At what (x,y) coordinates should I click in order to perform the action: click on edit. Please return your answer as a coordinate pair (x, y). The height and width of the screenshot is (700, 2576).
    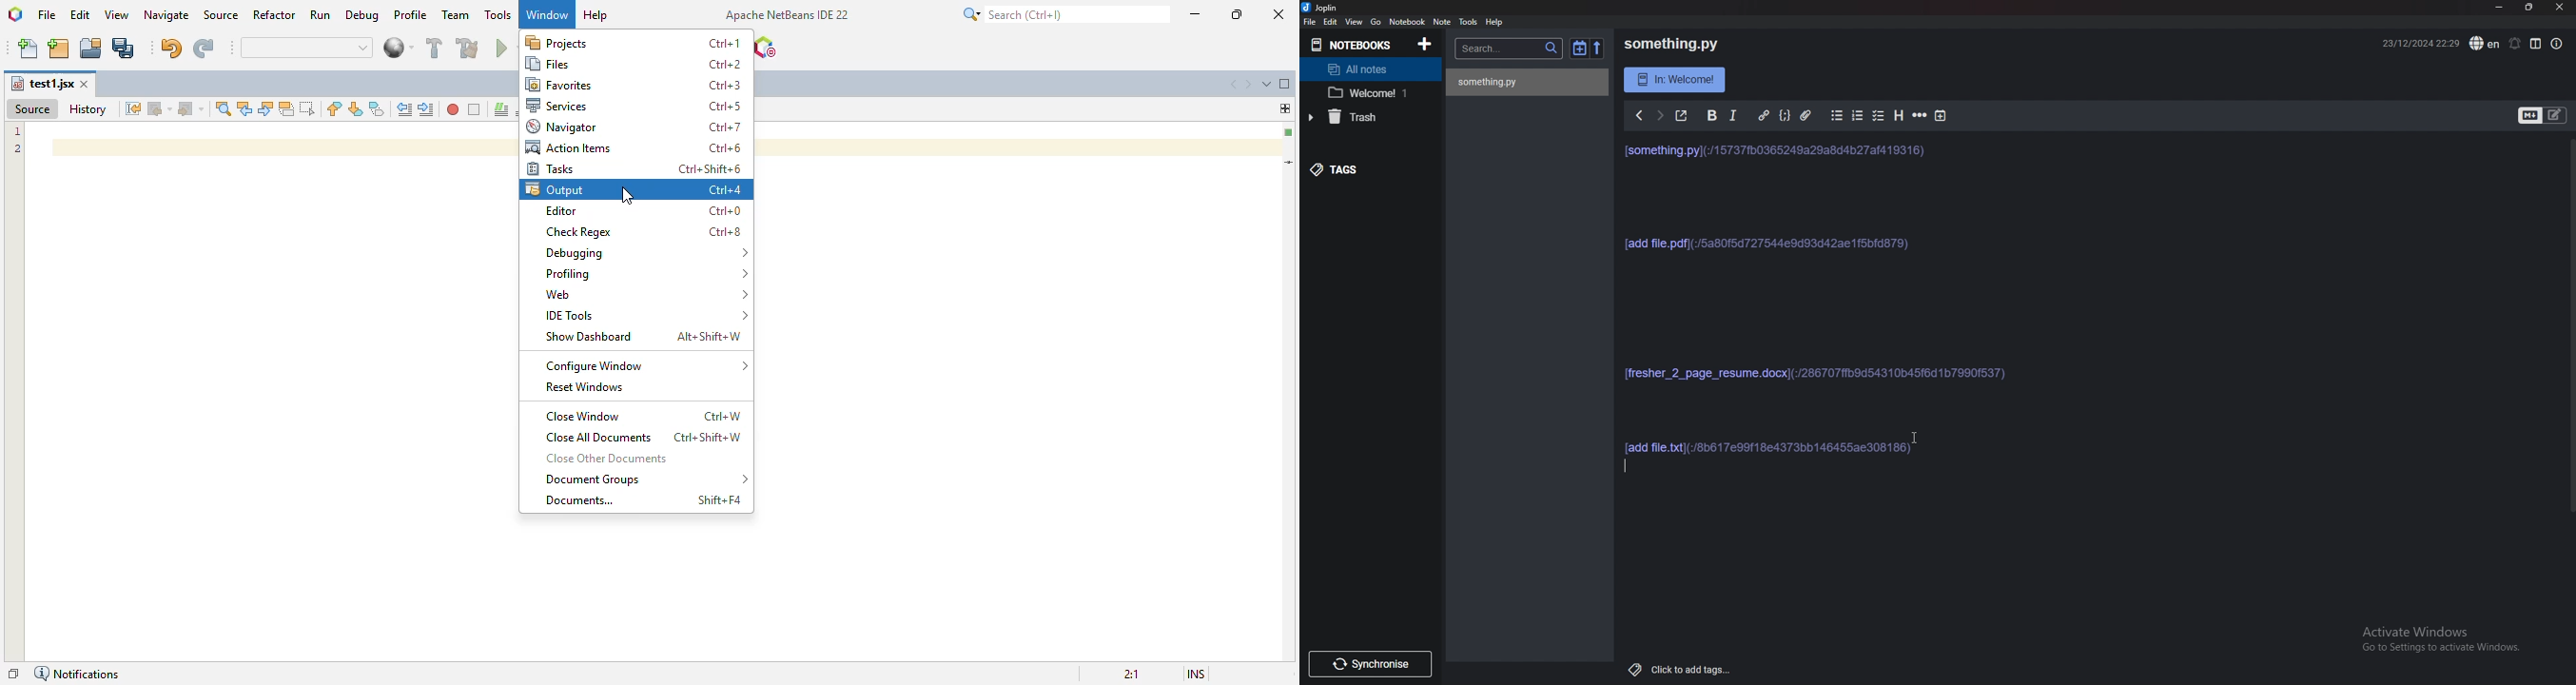
    Looking at the image, I should click on (1331, 21).